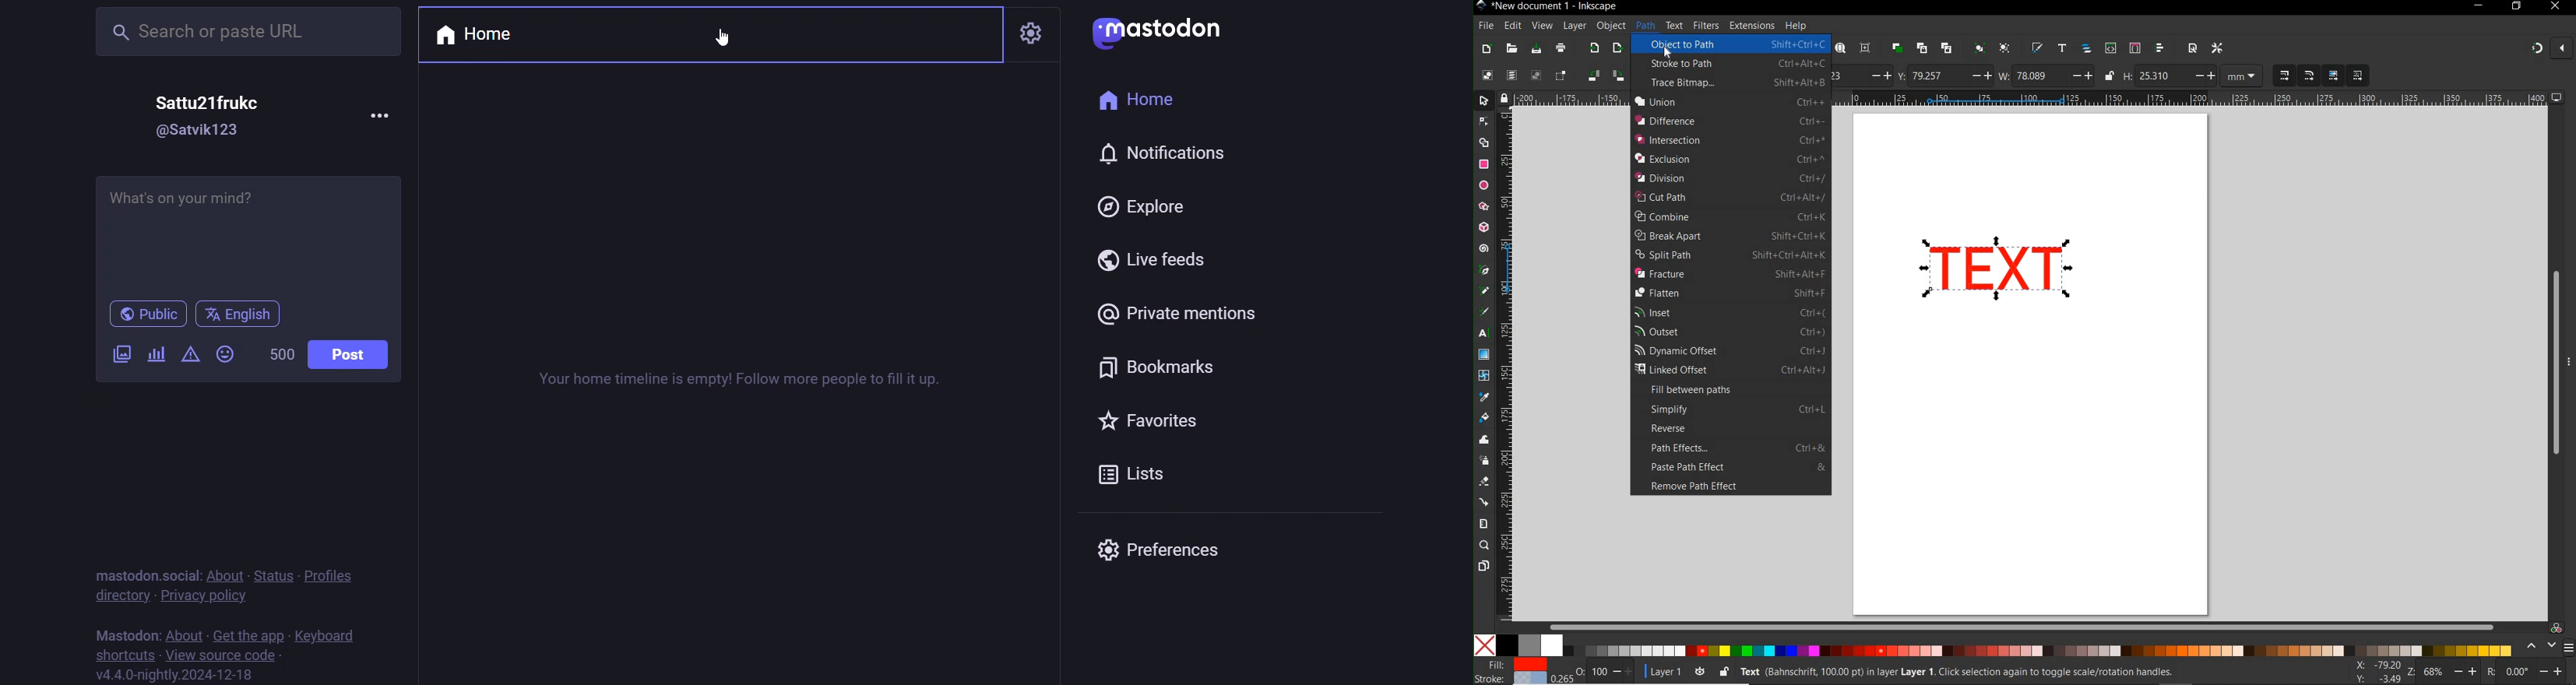 This screenshot has width=2576, height=700. Describe the element at coordinates (2134, 48) in the screenshot. I see `OPEN SELECTORS` at that location.